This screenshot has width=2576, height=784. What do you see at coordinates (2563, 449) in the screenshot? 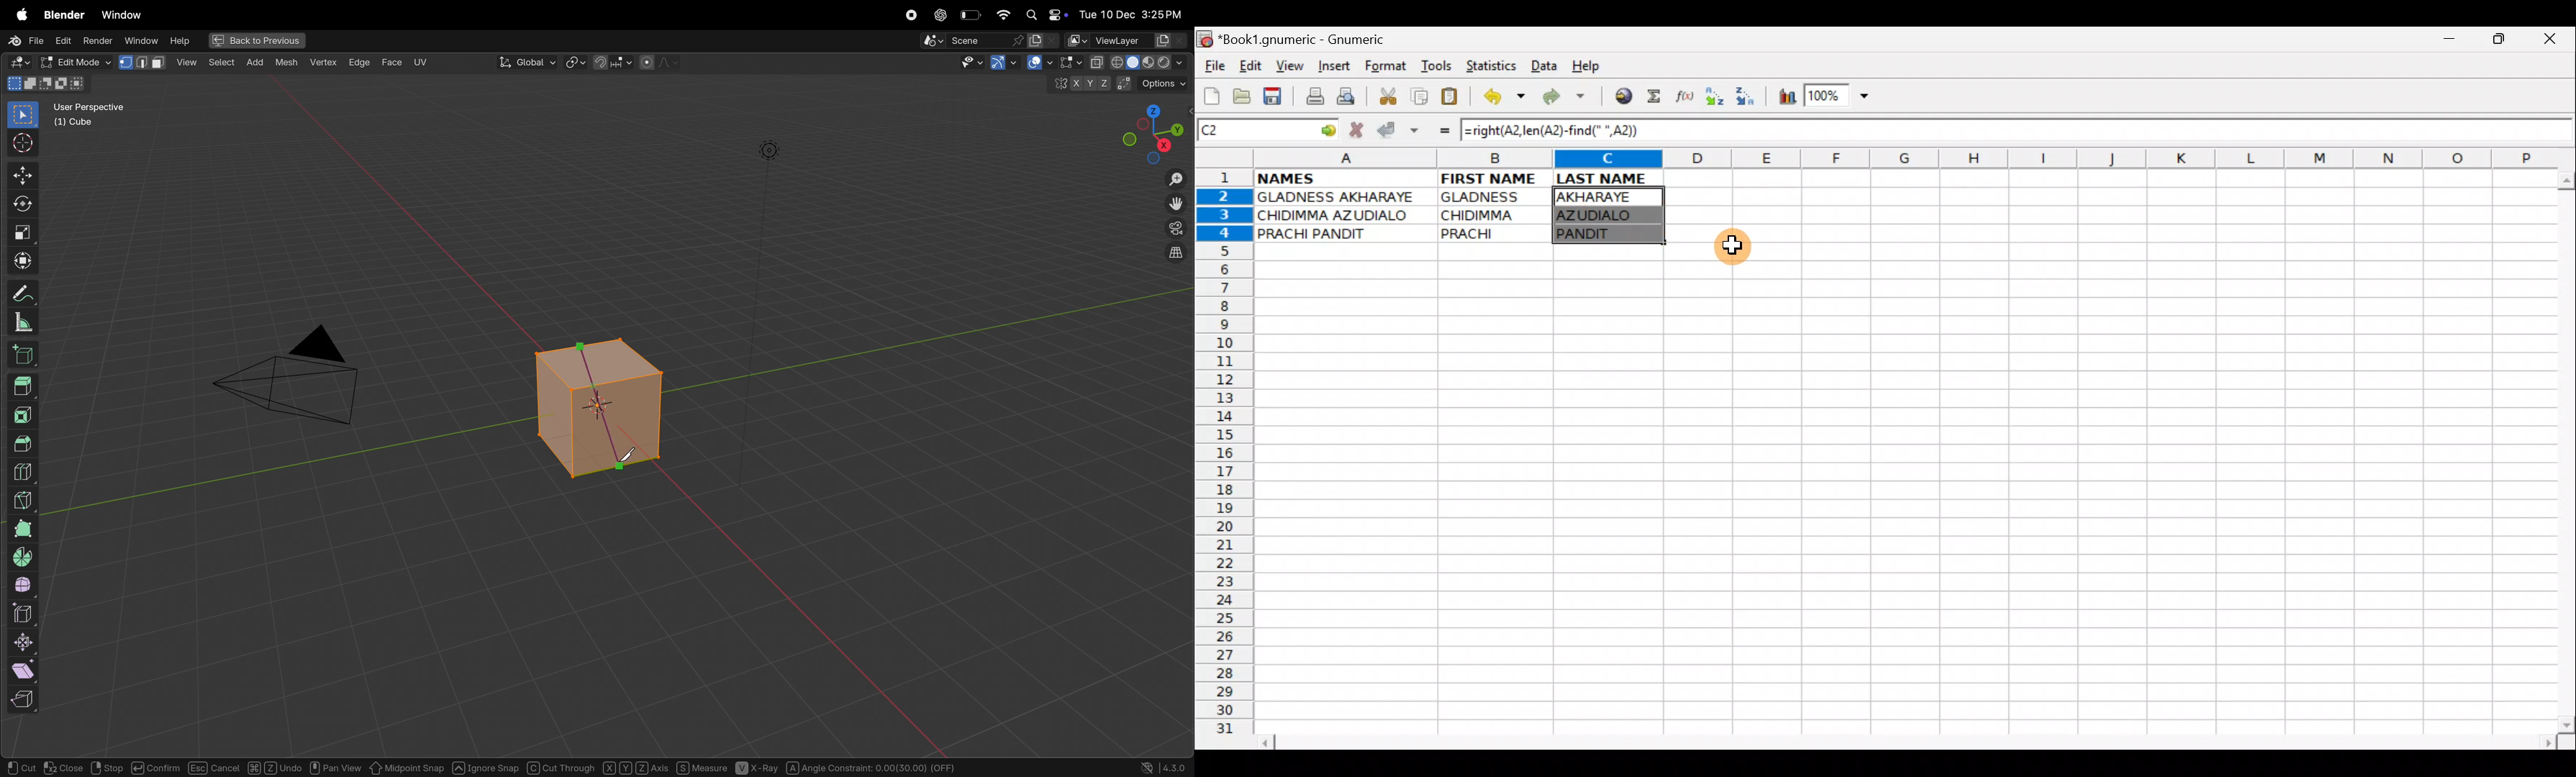
I see `Scroll bar` at bounding box center [2563, 449].